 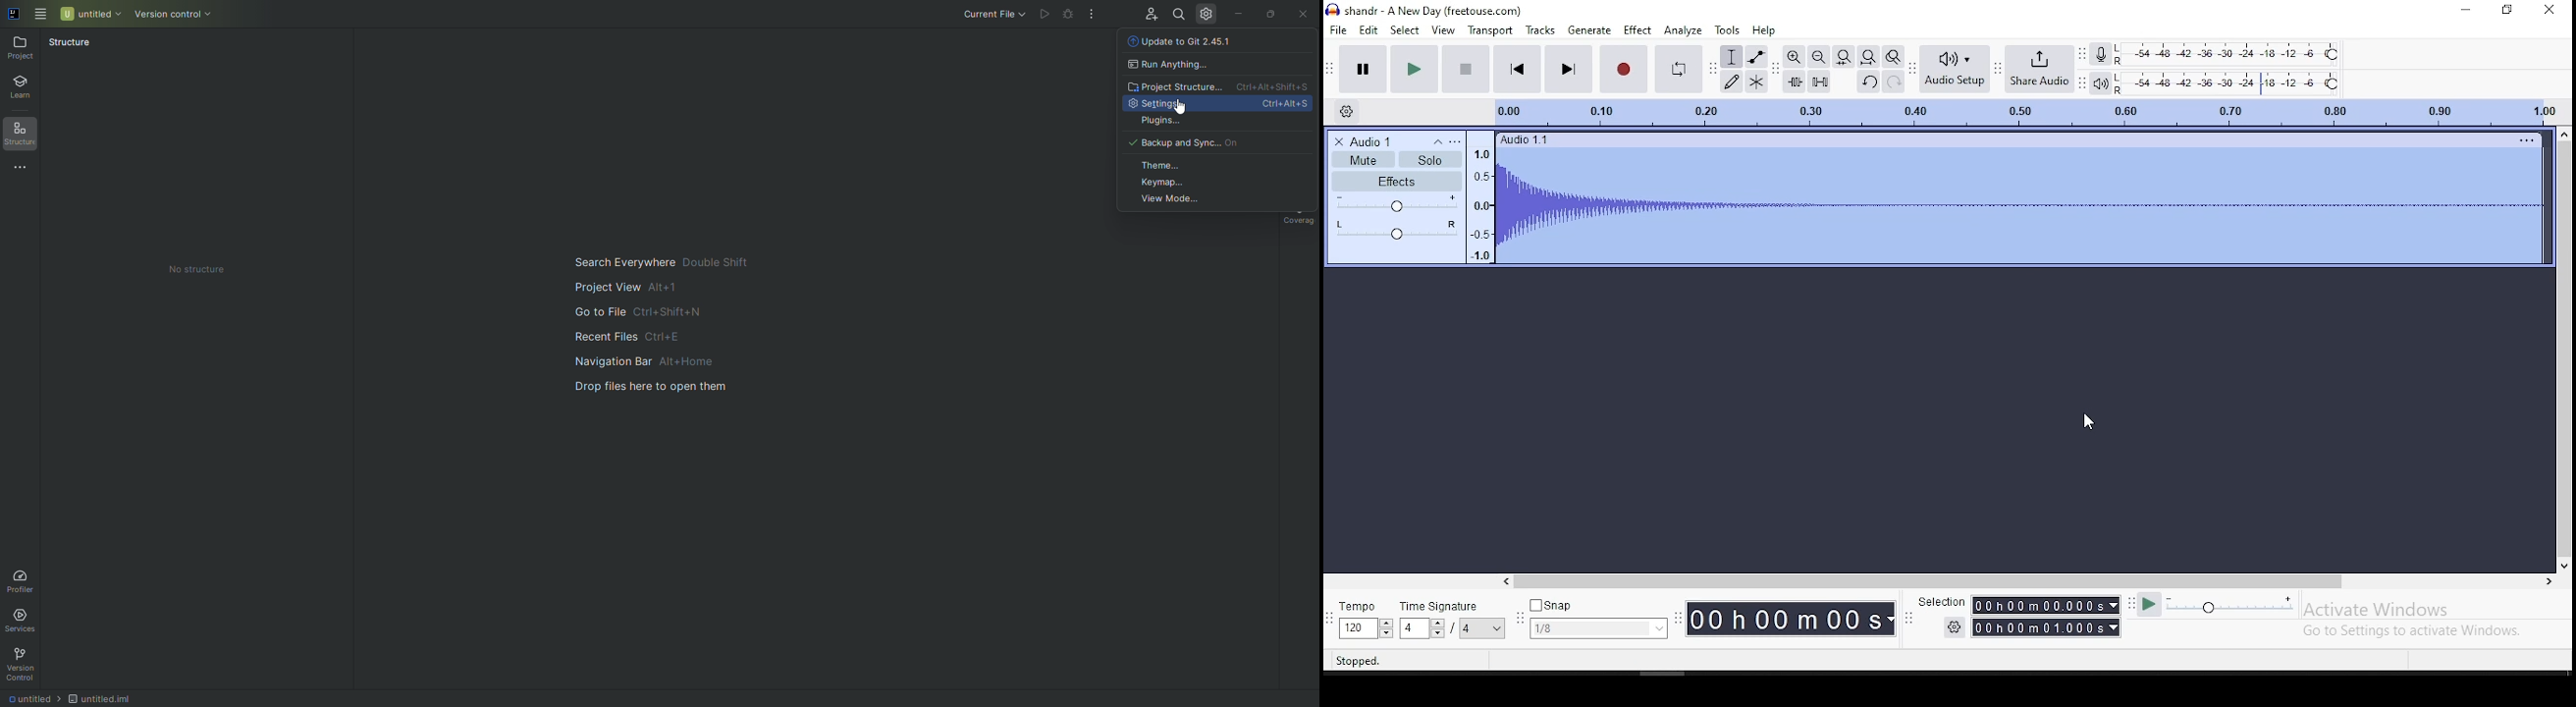 What do you see at coordinates (1792, 619) in the screenshot?
I see `00 h 00m 00 Ss` at bounding box center [1792, 619].